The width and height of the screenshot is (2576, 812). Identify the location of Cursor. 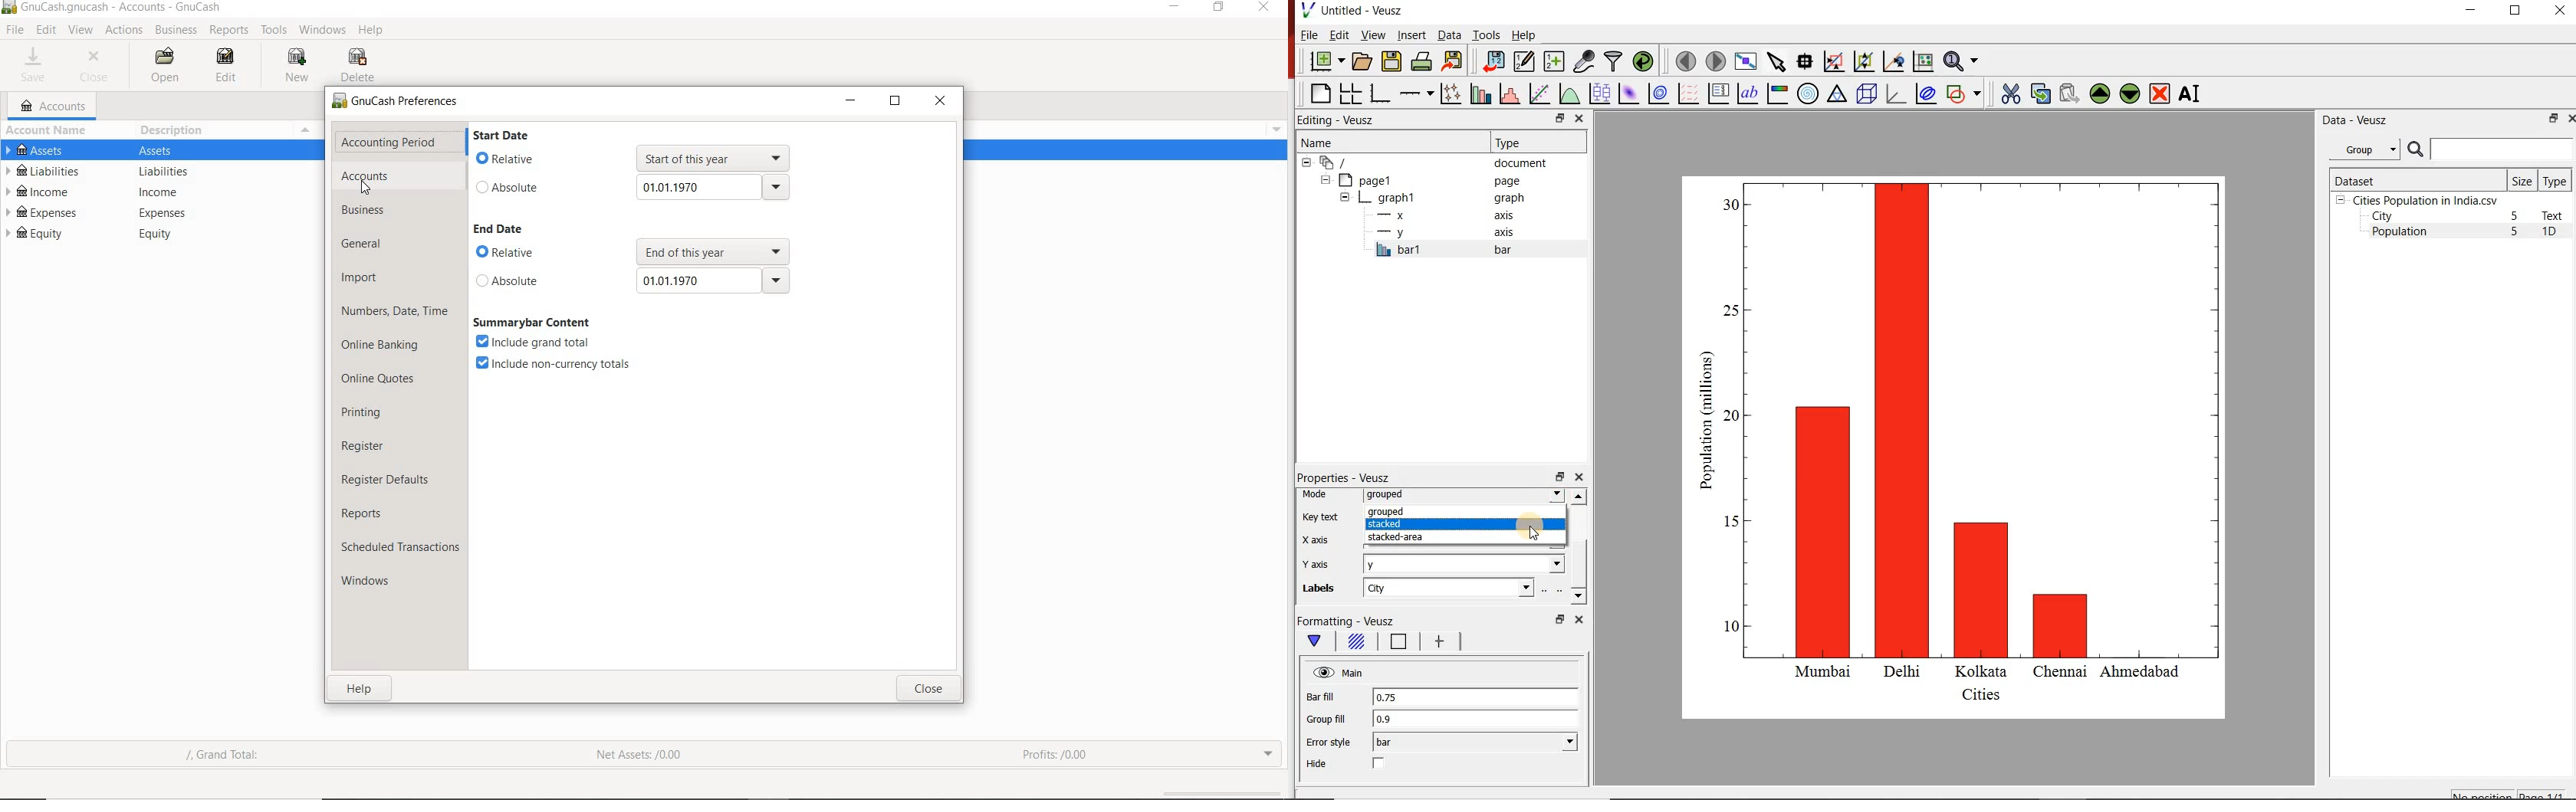
(366, 190).